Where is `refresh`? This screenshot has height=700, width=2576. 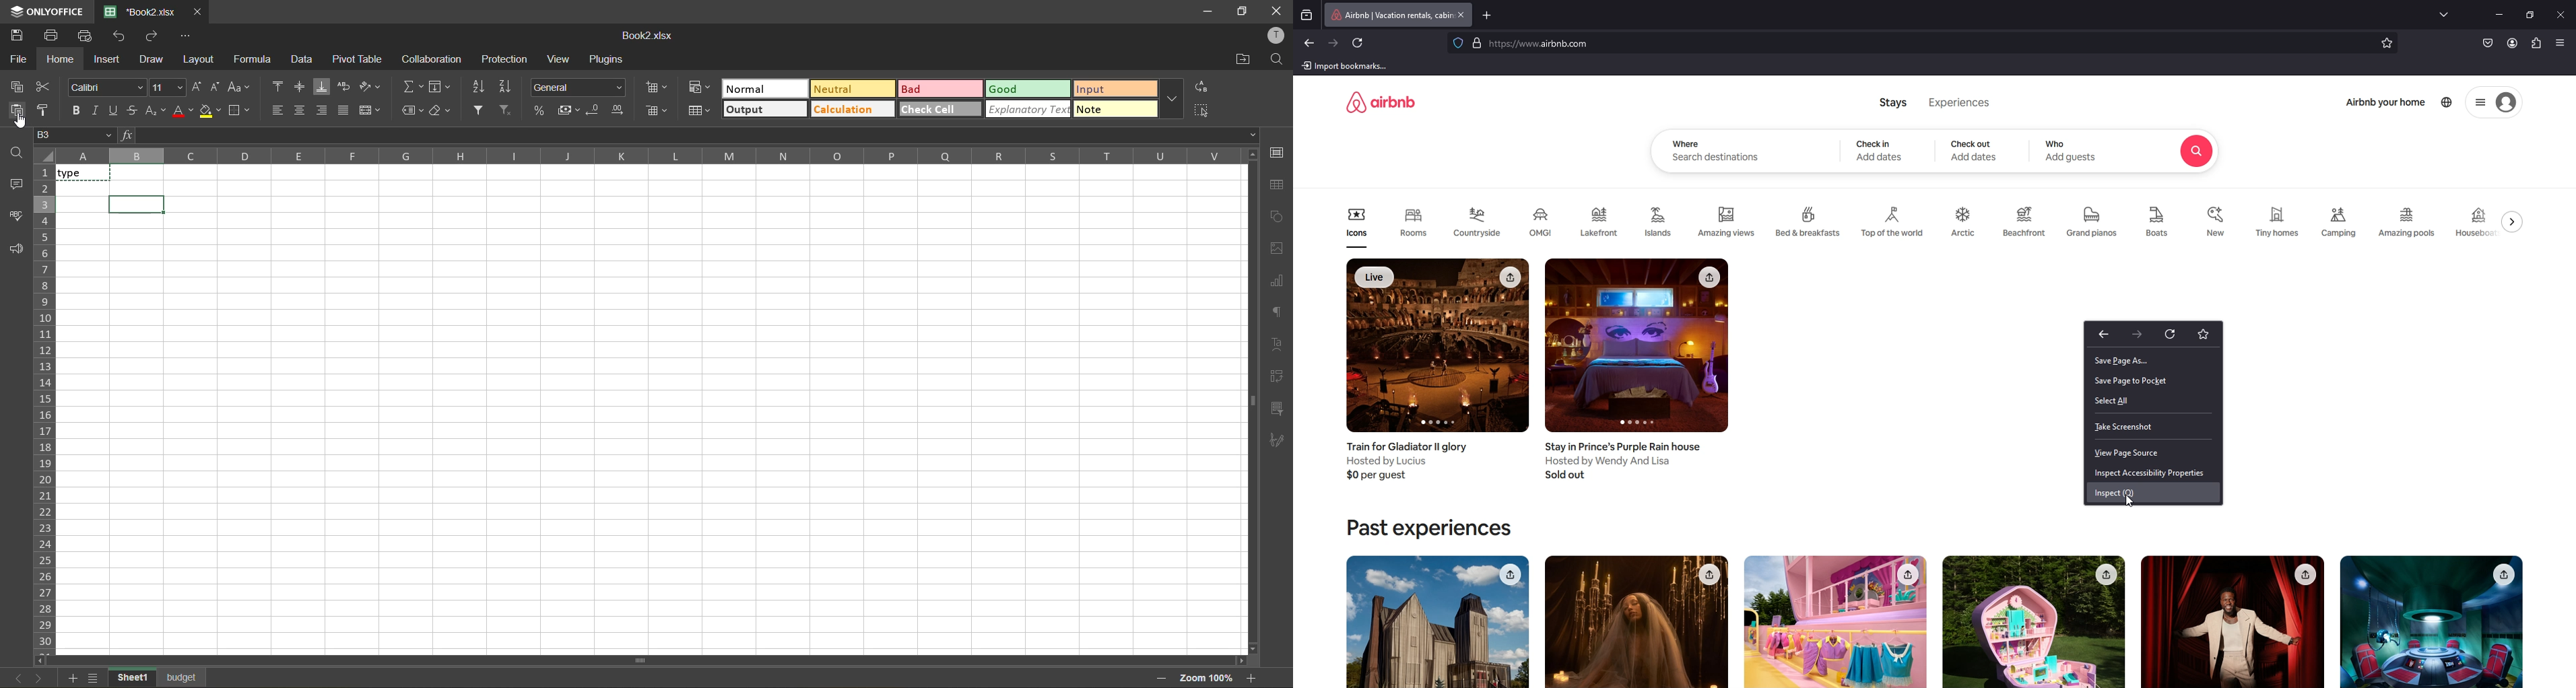 refresh is located at coordinates (1359, 43).